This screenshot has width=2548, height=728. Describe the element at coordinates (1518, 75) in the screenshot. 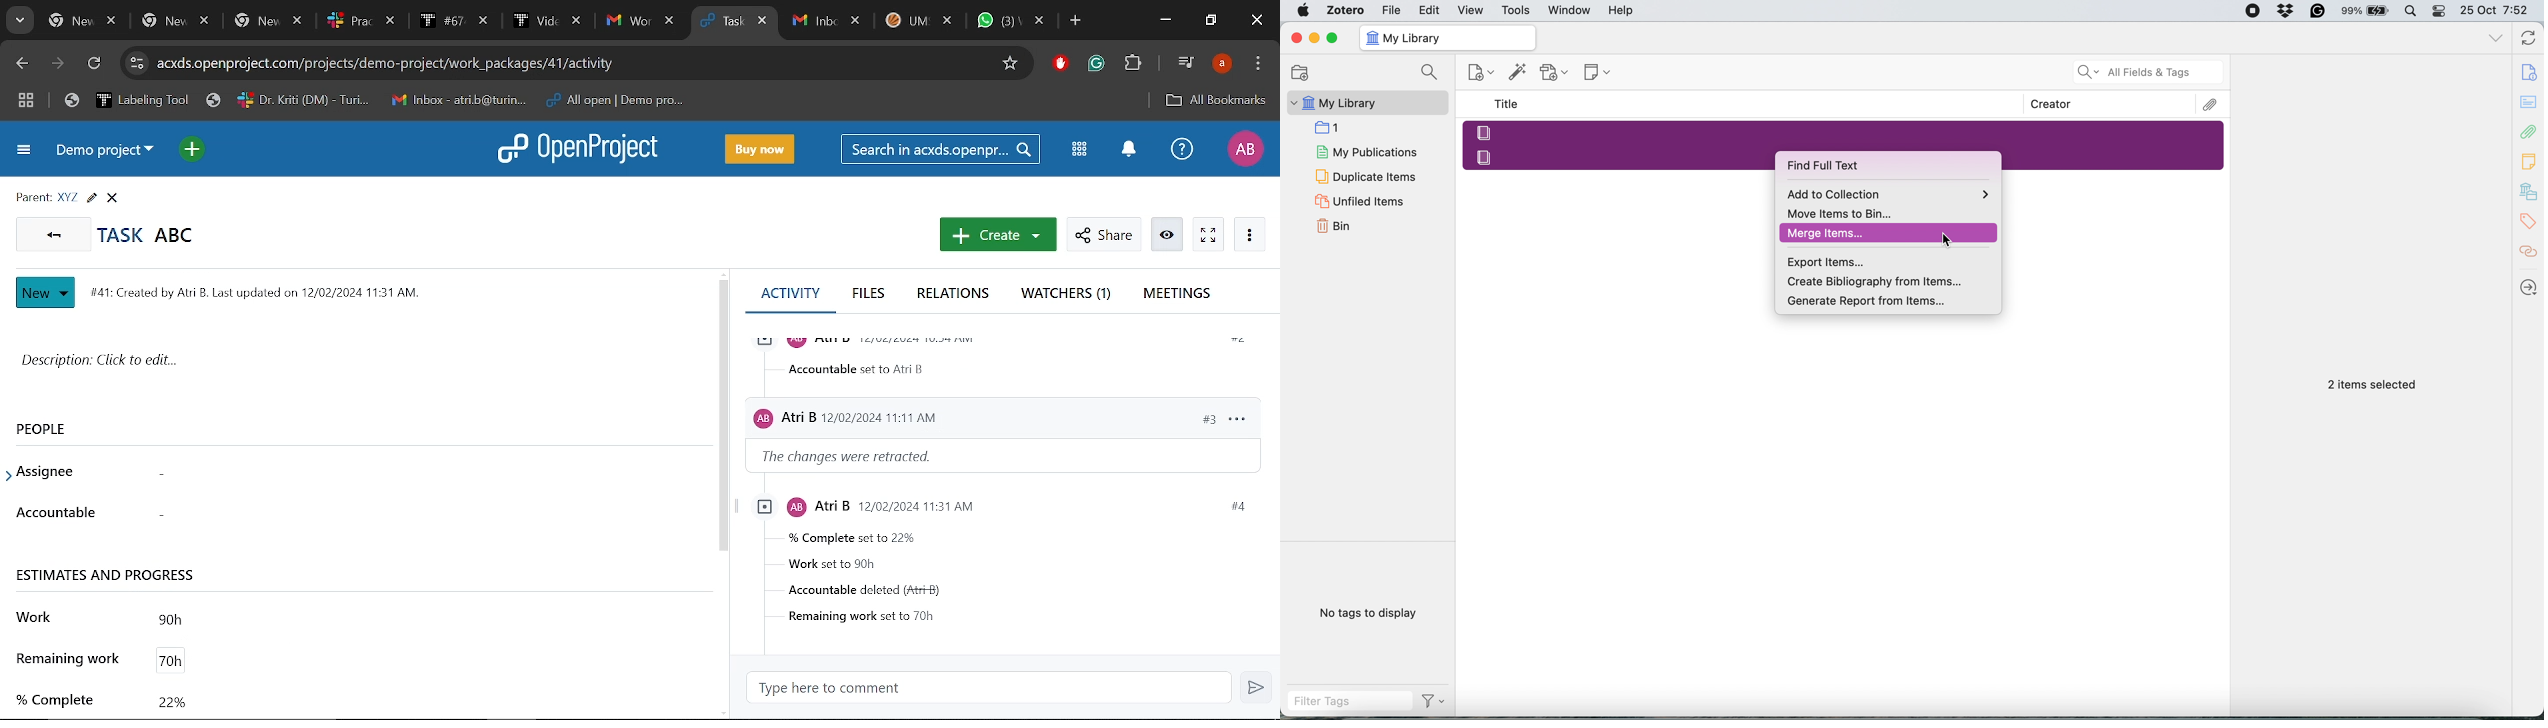

I see `Add Item` at that location.